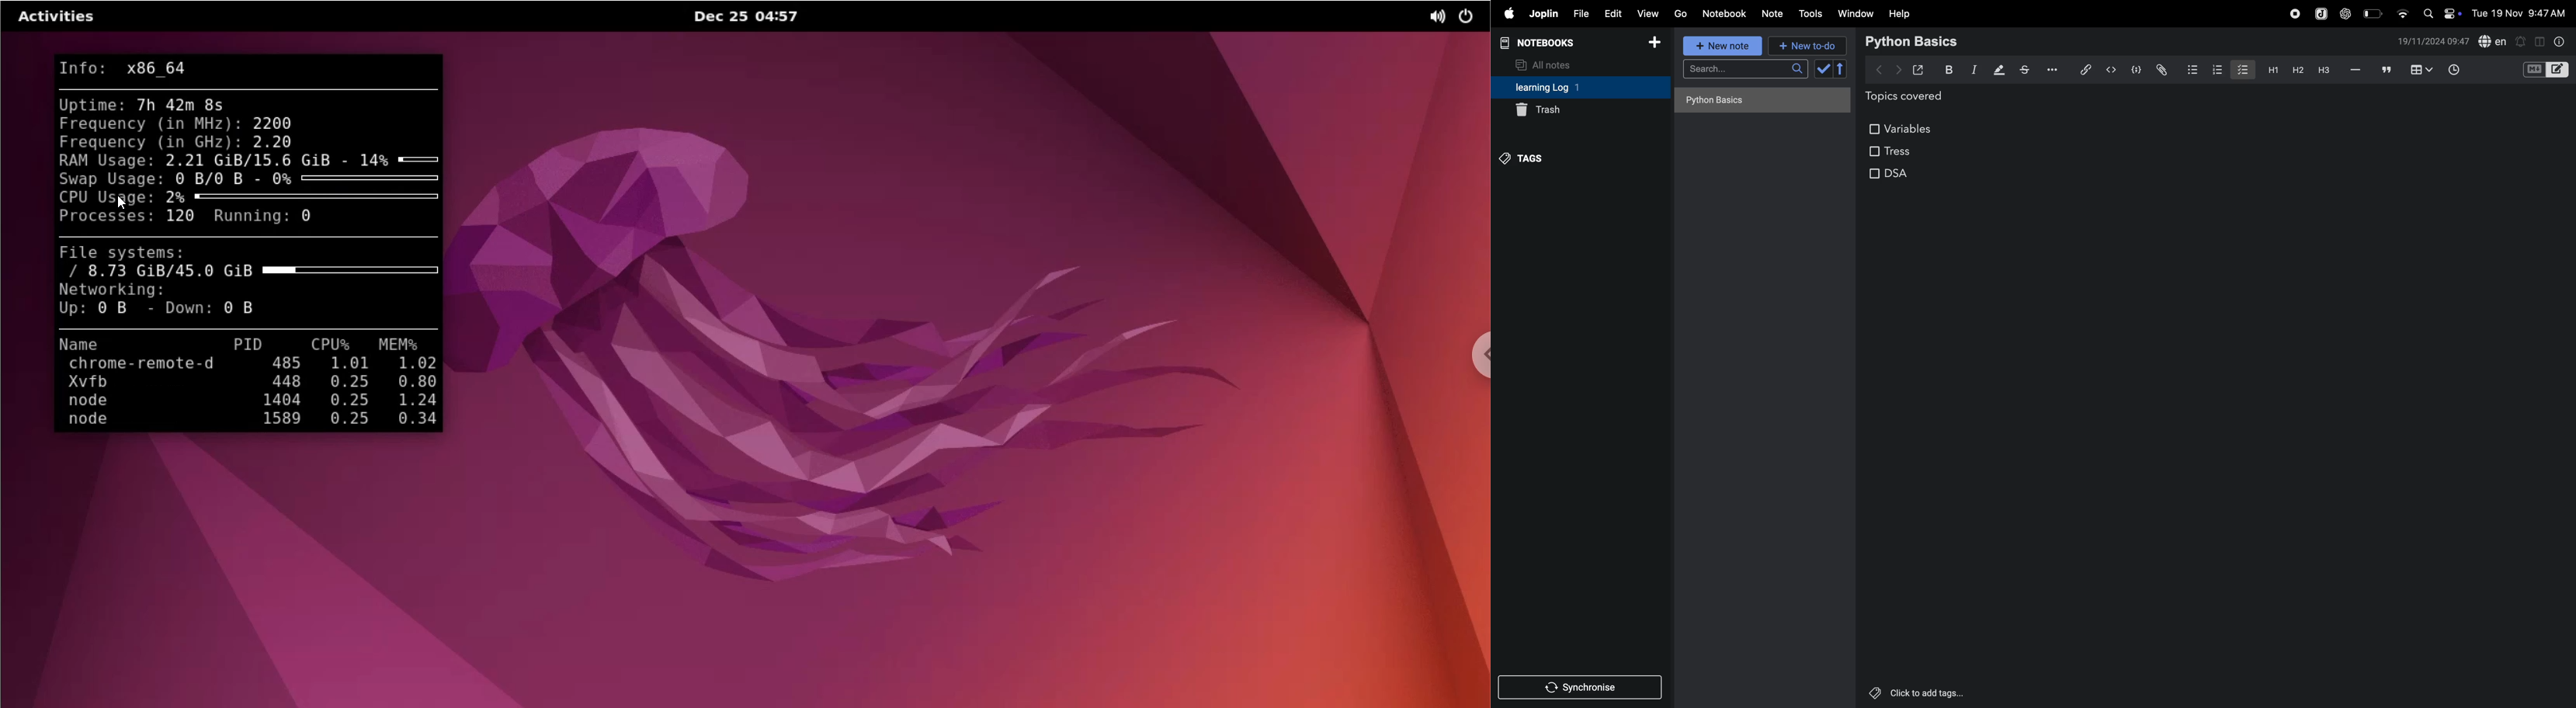  I want to click on add, so click(1655, 45).